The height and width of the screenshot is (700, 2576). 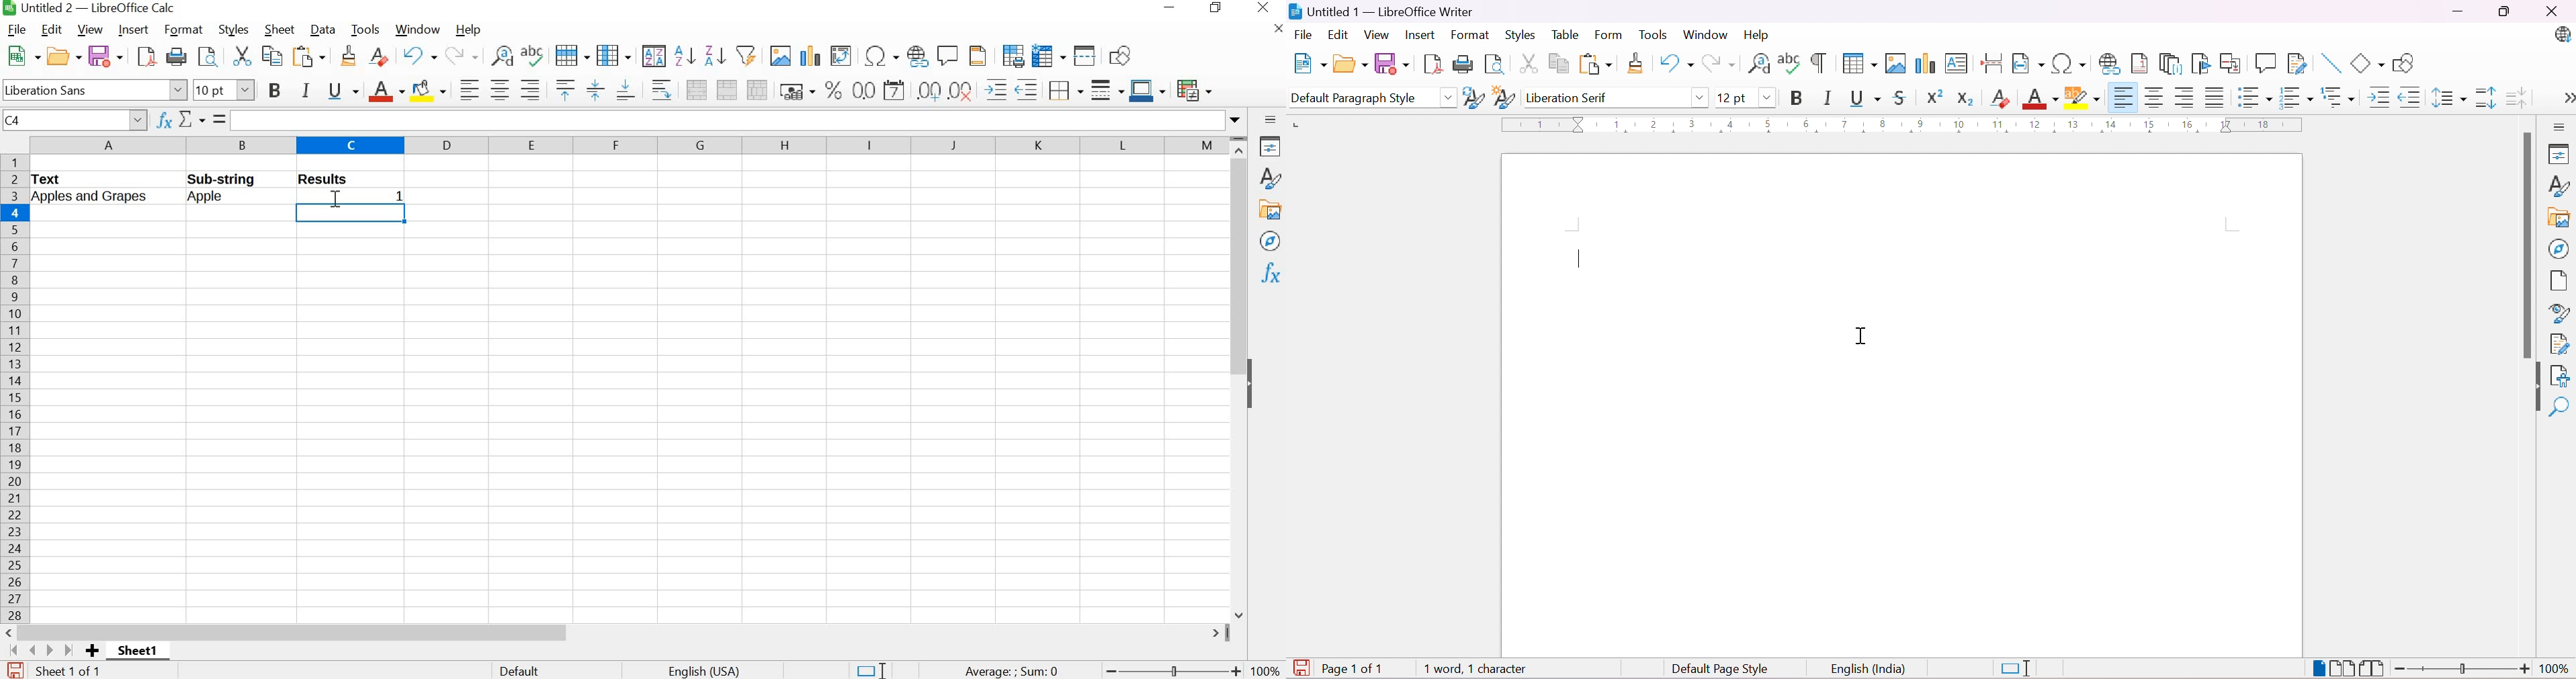 What do you see at coordinates (2456, 12) in the screenshot?
I see `Minimize` at bounding box center [2456, 12].